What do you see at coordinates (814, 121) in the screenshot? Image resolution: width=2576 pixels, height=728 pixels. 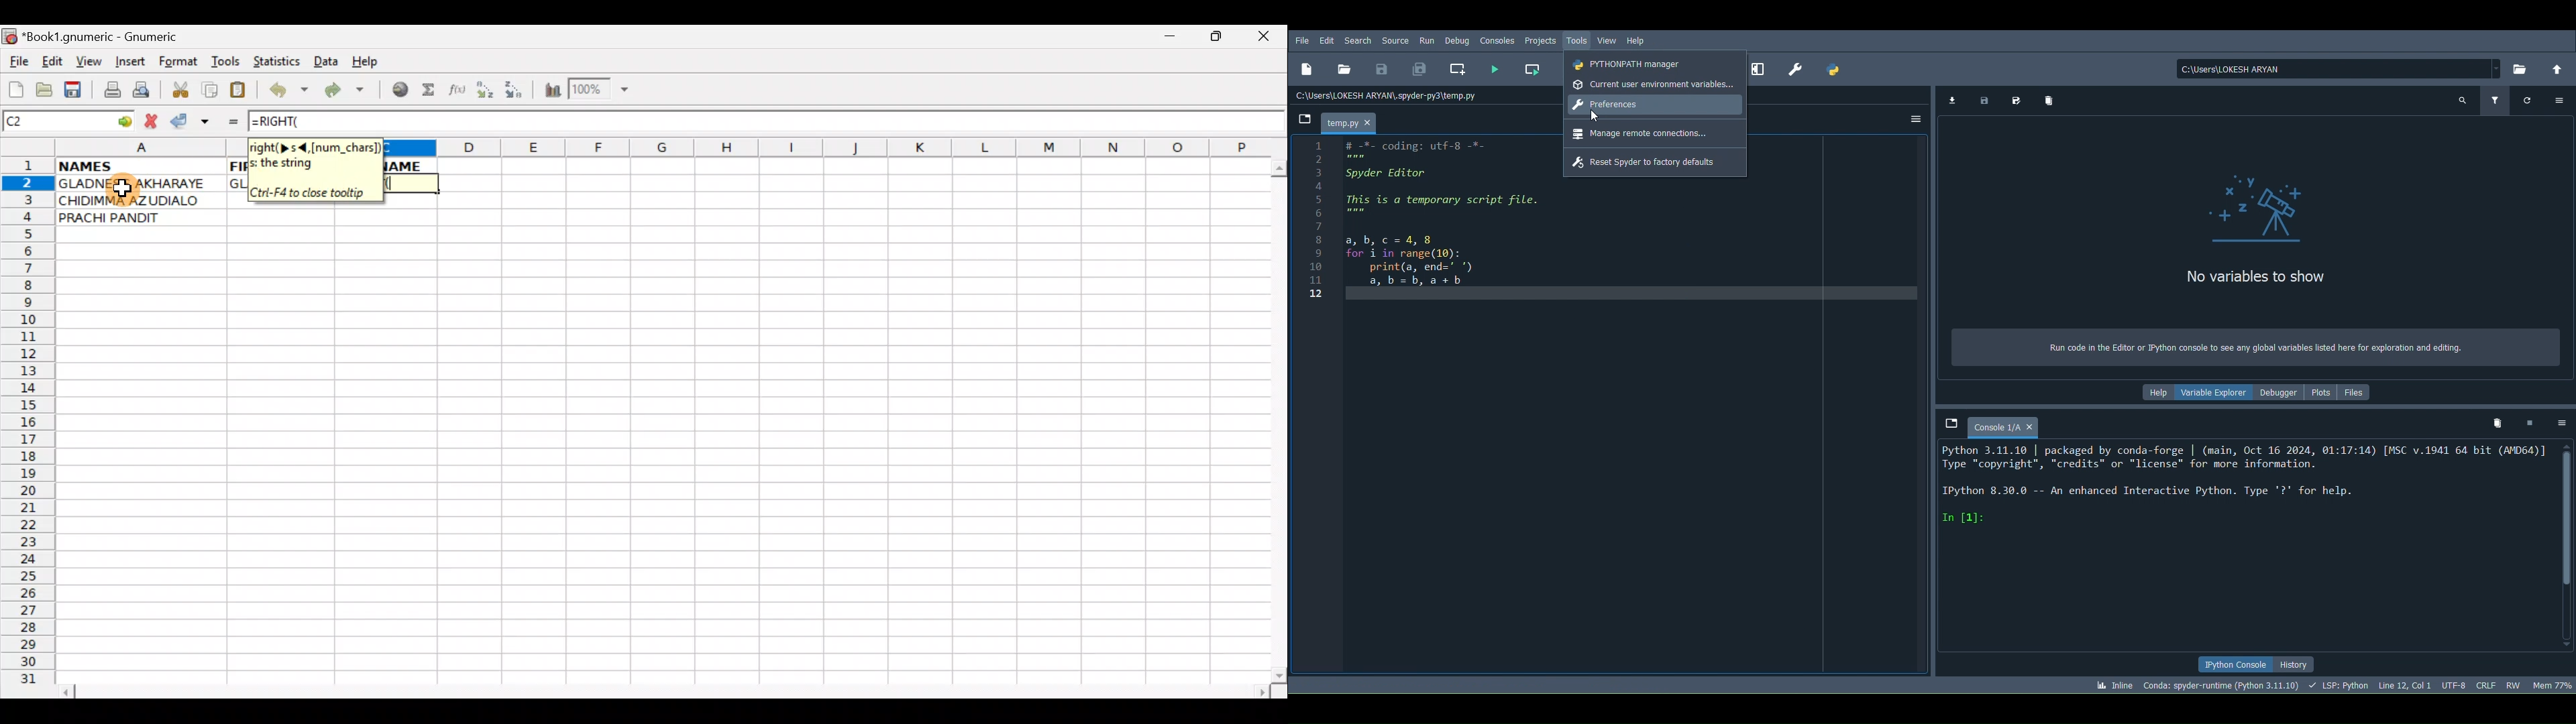 I see `Formula bar` at bounding box center [814, 121].